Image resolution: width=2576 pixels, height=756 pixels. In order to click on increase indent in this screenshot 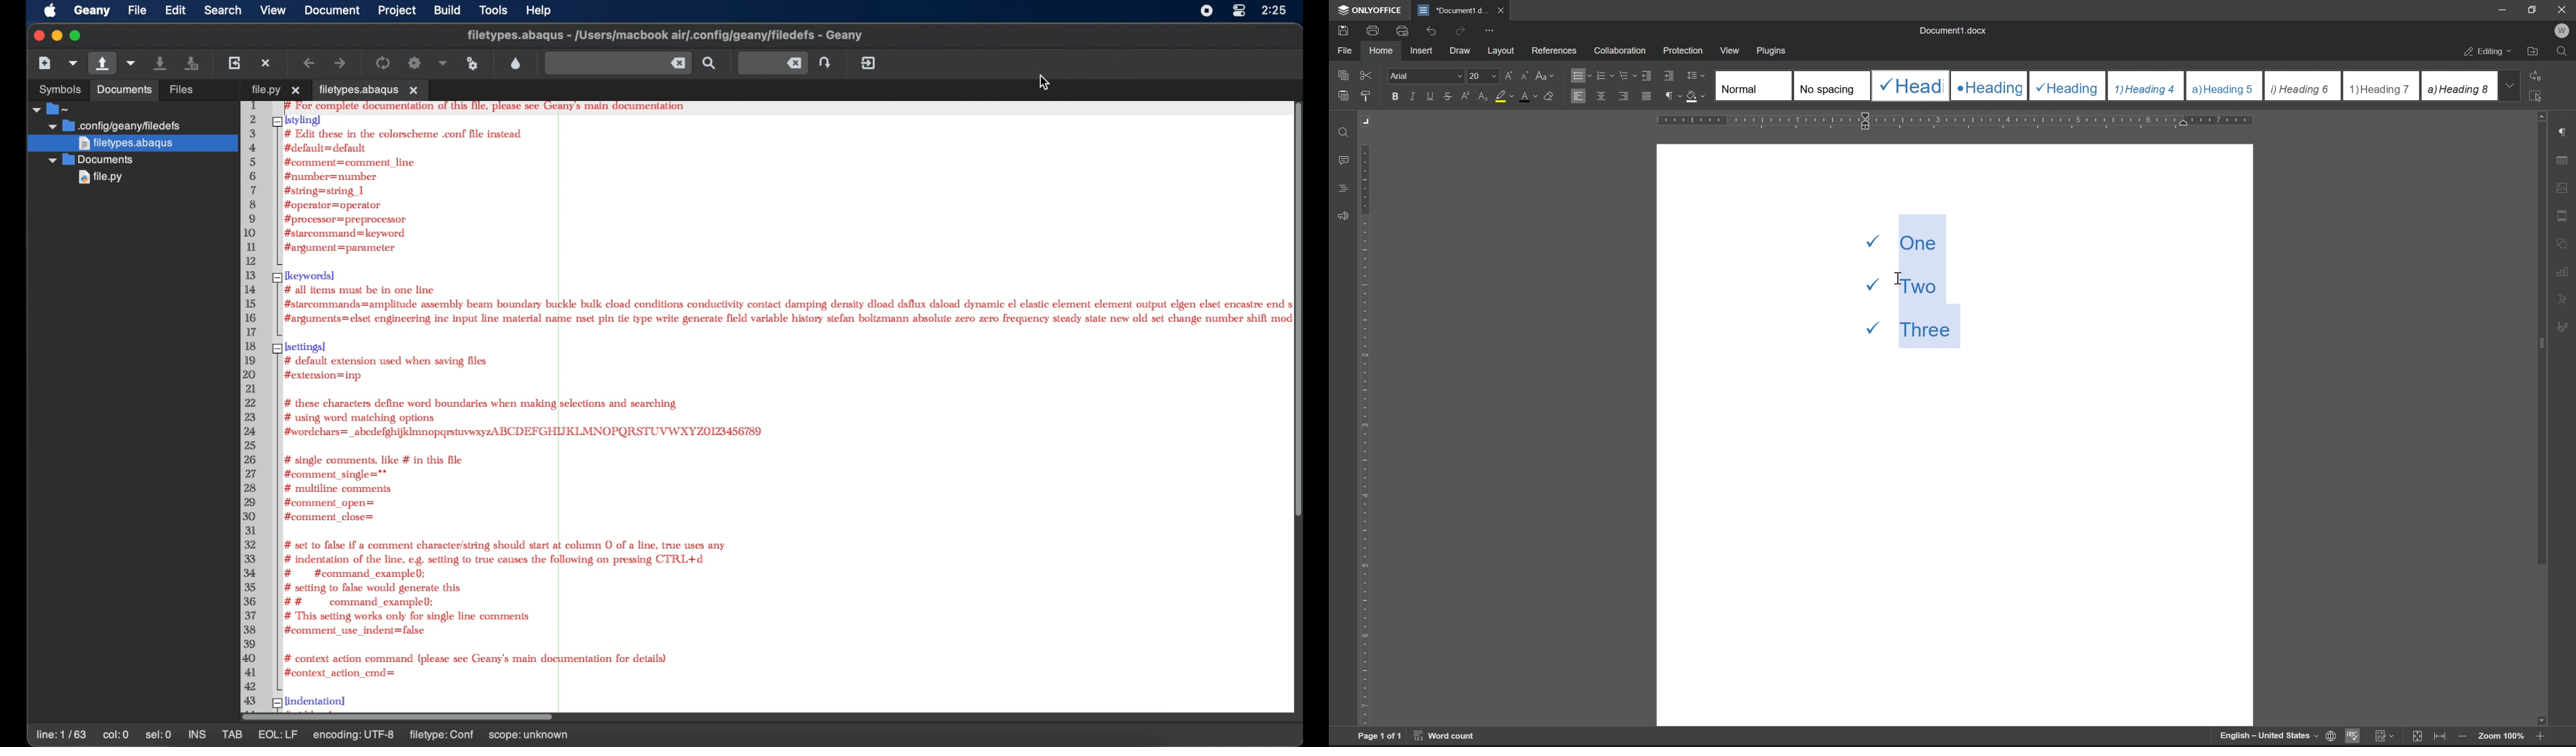, I will do `click(1669, 76)`.